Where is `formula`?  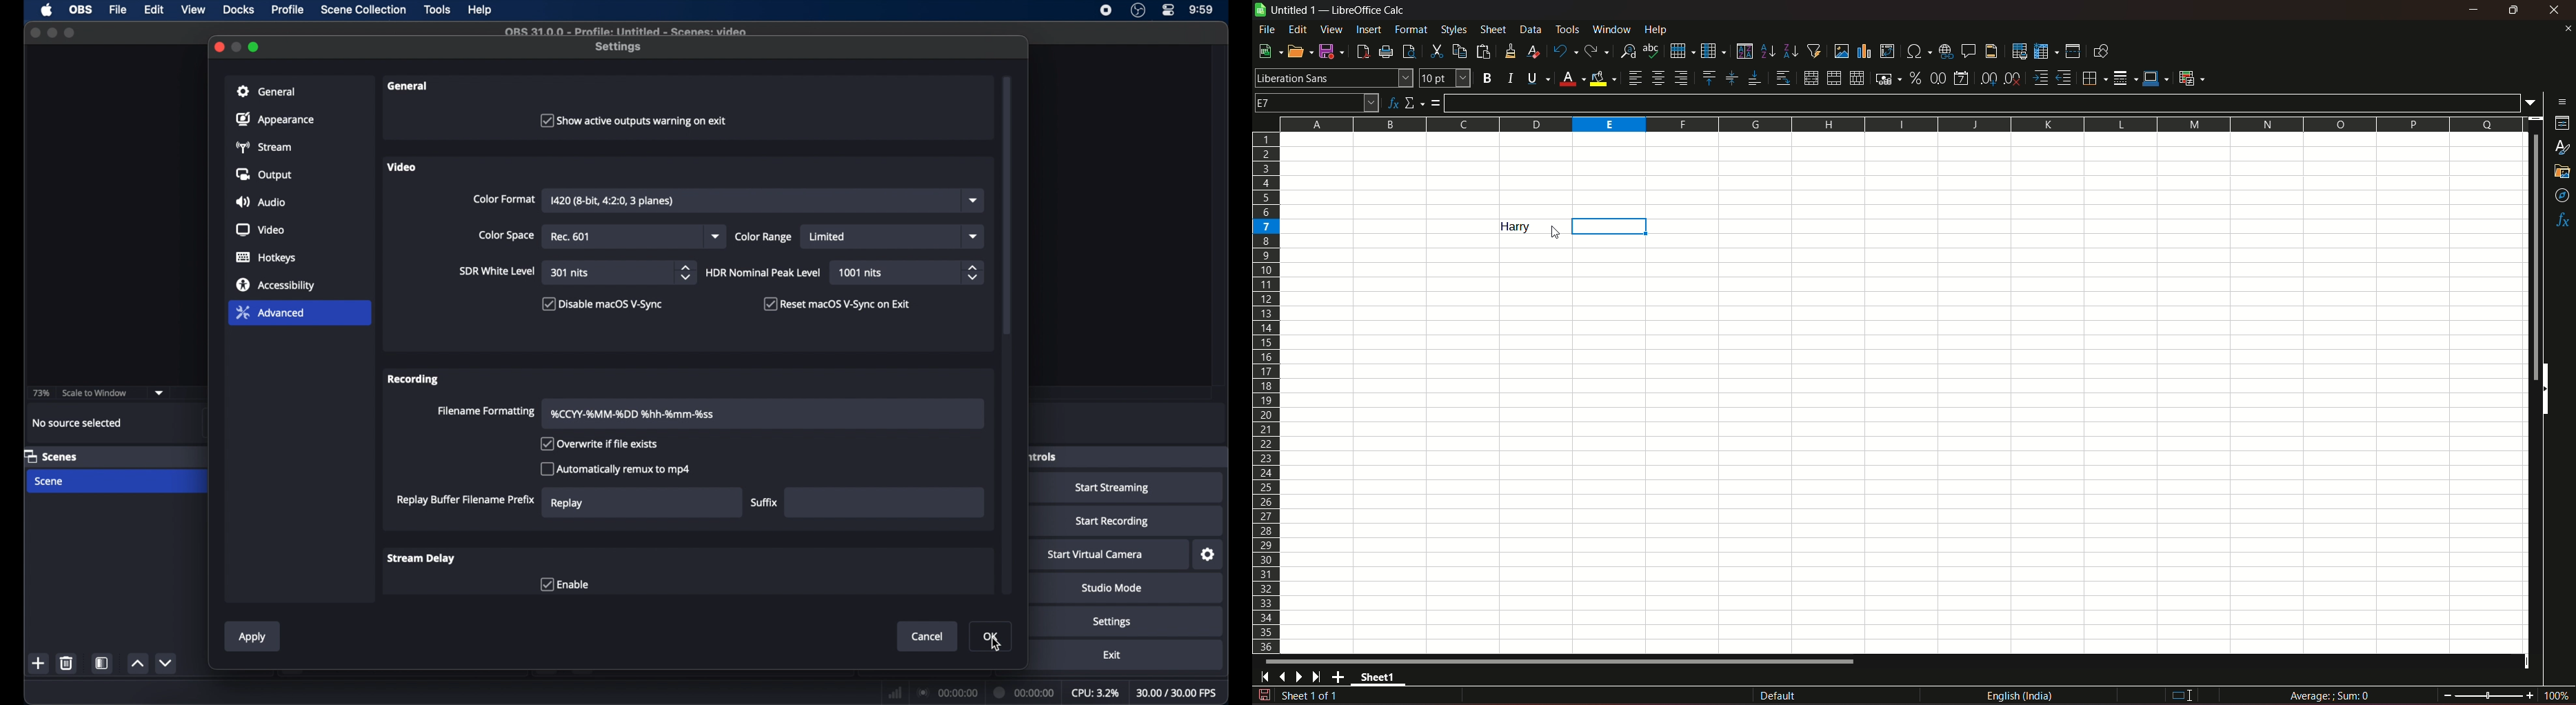
formula is located at coordinates (2332, 695).